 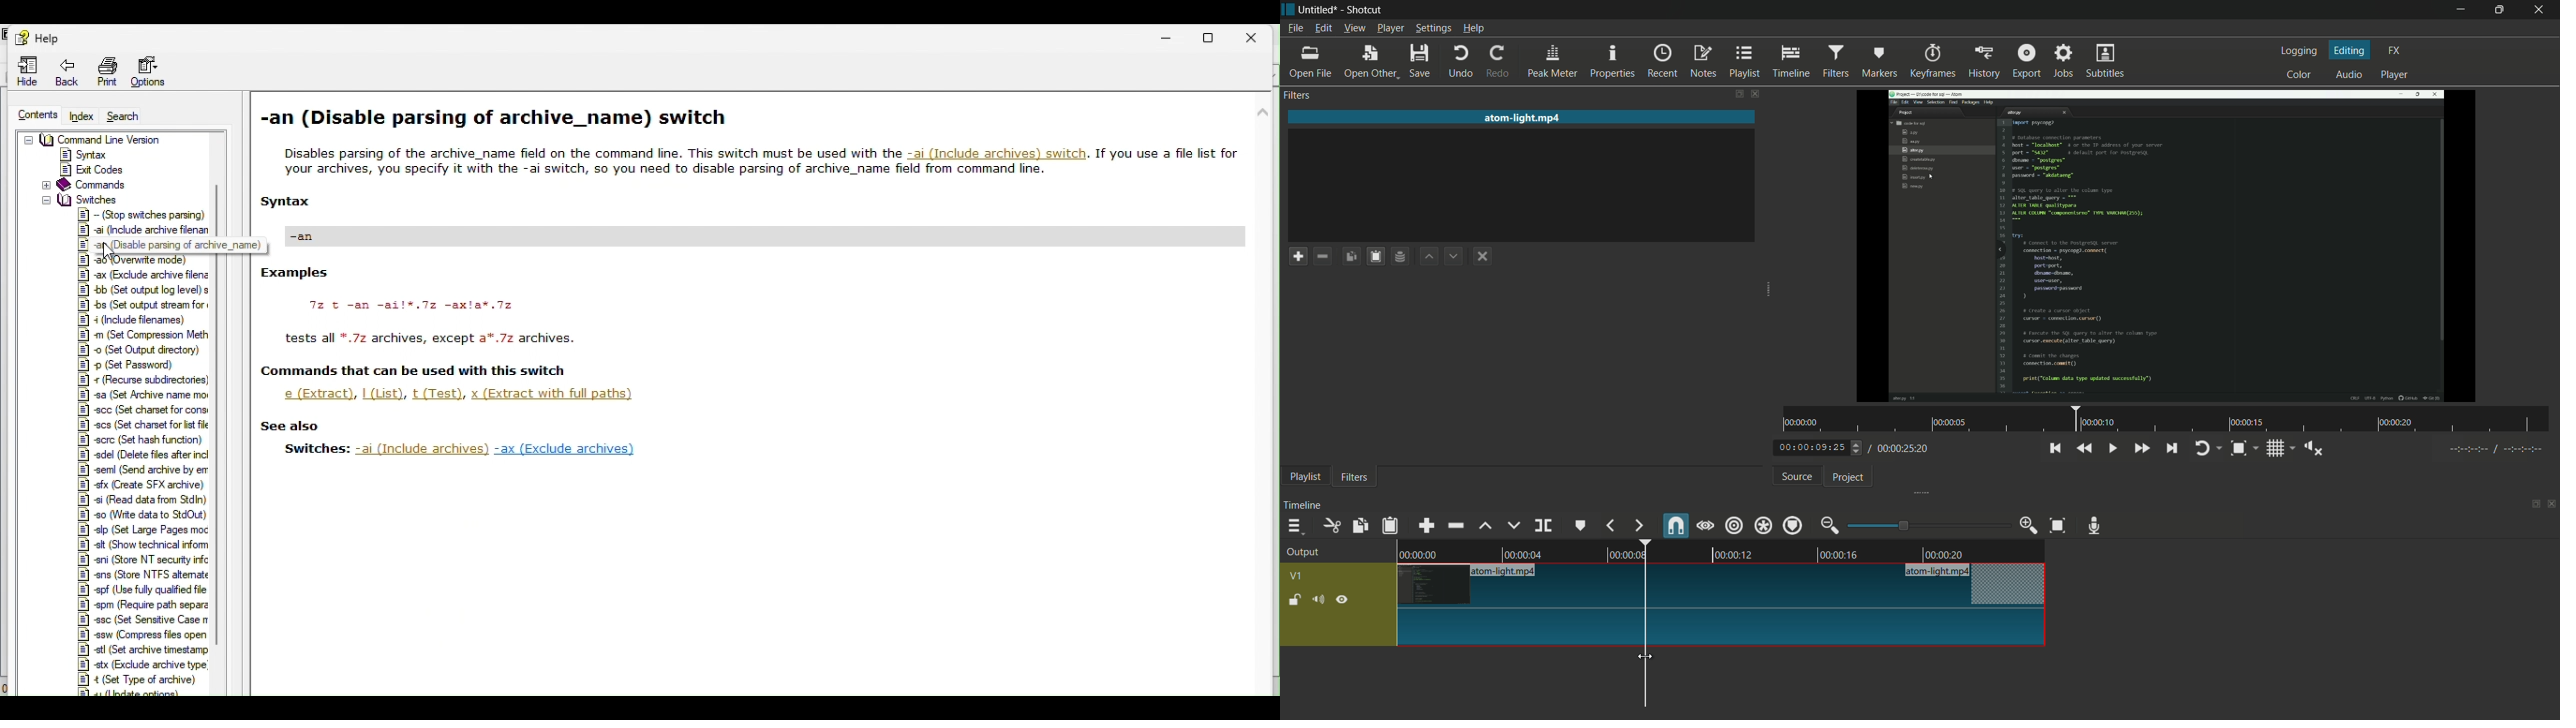 What do you see at coordinates (1745, 62) in the screenshot?
I see `playlist` at bounding box center [1745, 62].